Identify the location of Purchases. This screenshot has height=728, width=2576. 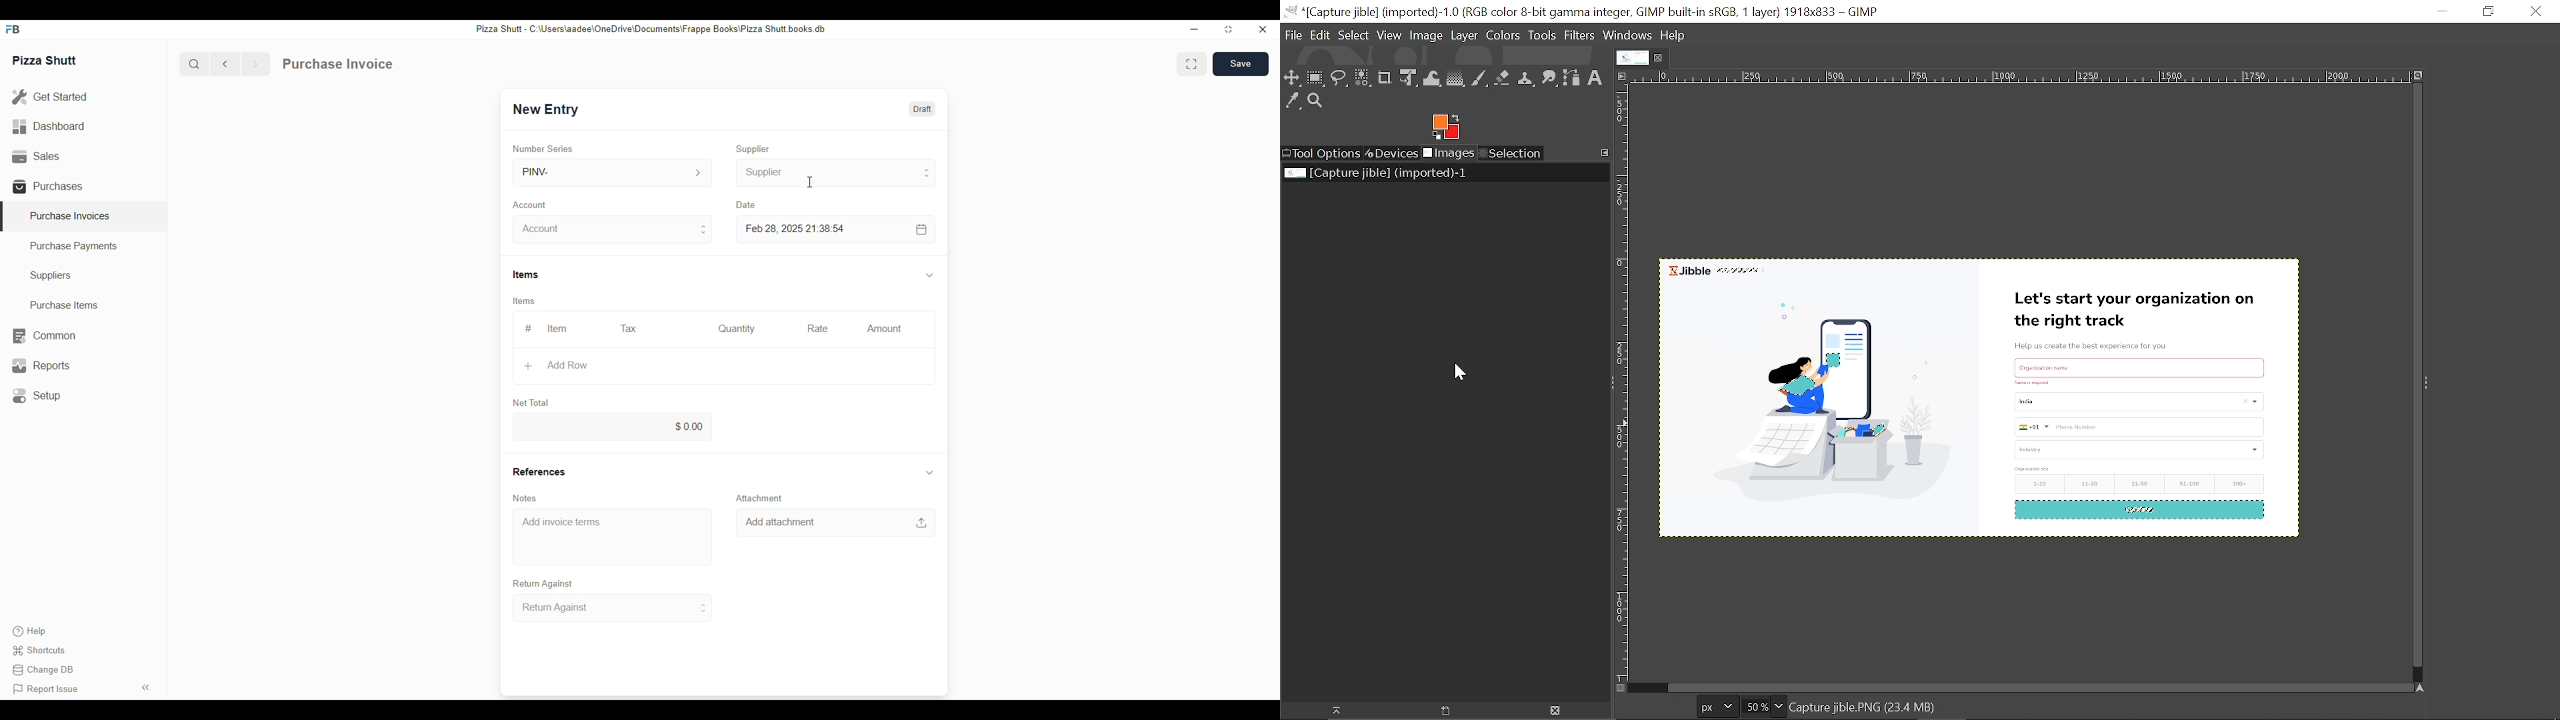
(50, 186).